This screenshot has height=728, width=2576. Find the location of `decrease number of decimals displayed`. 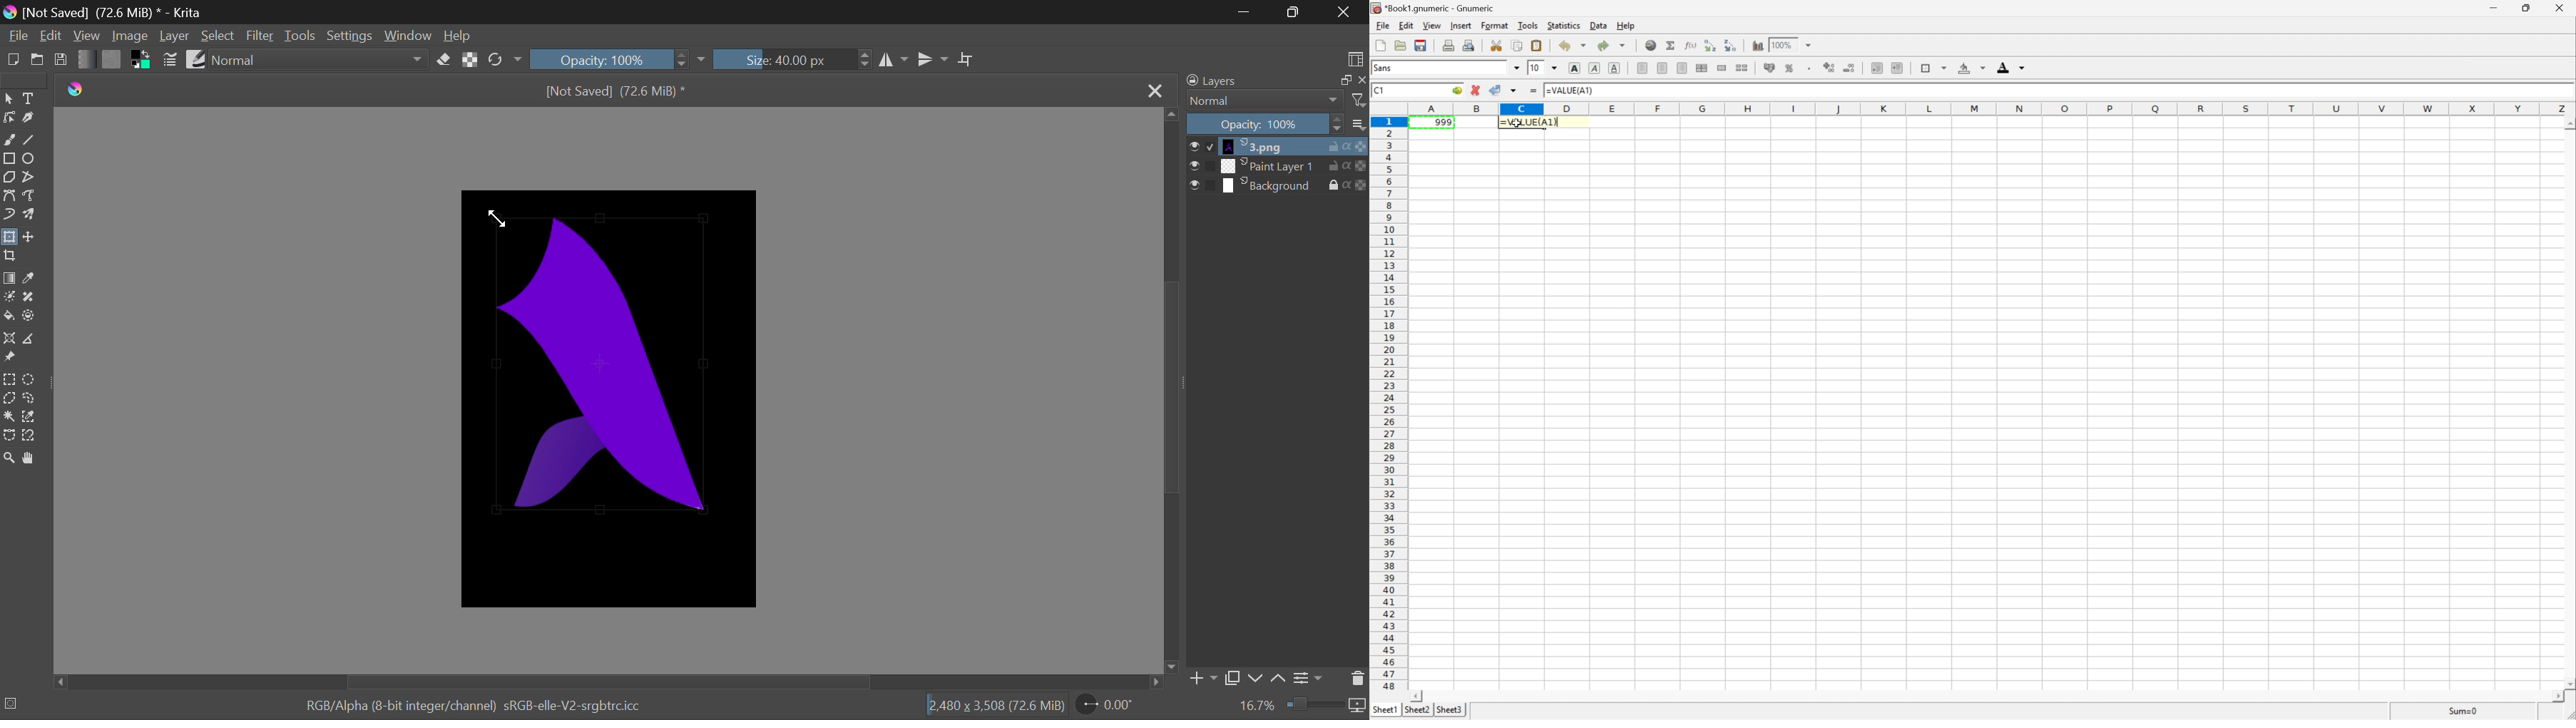

decrease number of decimals displayed is located at coordinates (1849, 68).